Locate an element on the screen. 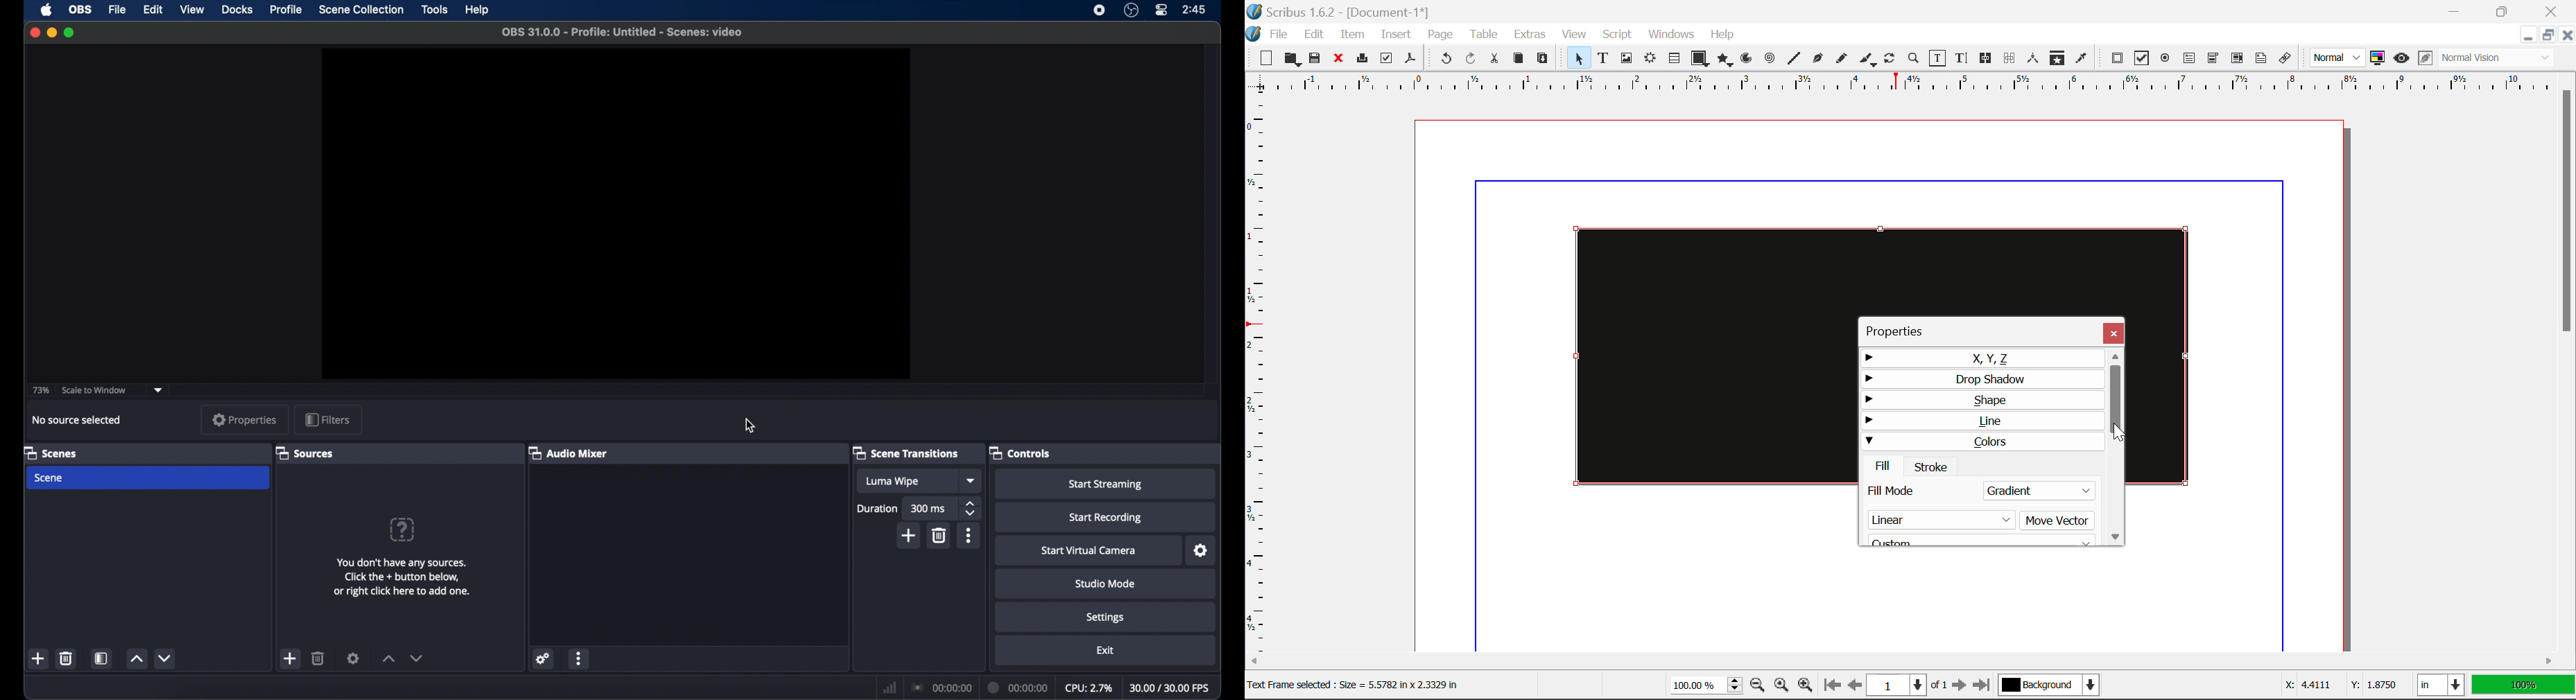 The width and height of the screenshot is (2576, 700). Item is located at coordinates (1353, 36).